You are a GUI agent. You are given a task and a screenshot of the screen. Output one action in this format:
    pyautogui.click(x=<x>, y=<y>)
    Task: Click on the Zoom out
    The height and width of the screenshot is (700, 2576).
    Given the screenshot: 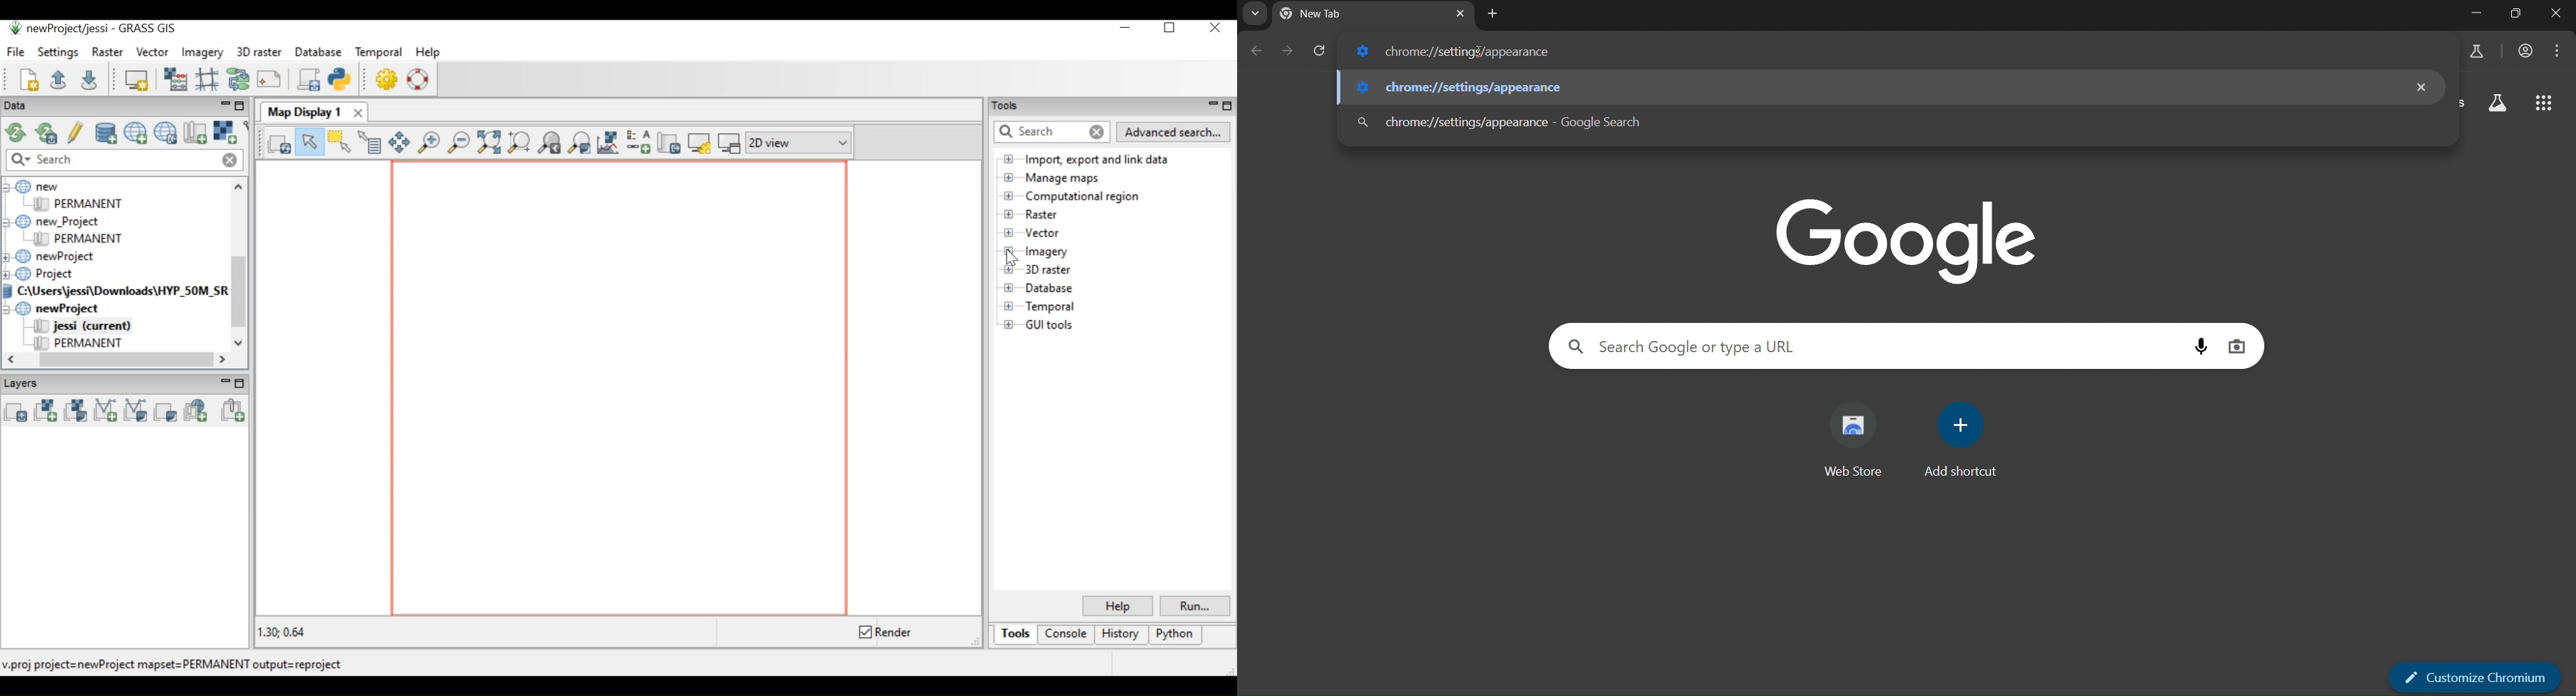 What is the action you would take?
    pyautogui.click(x=457, y=142)
    